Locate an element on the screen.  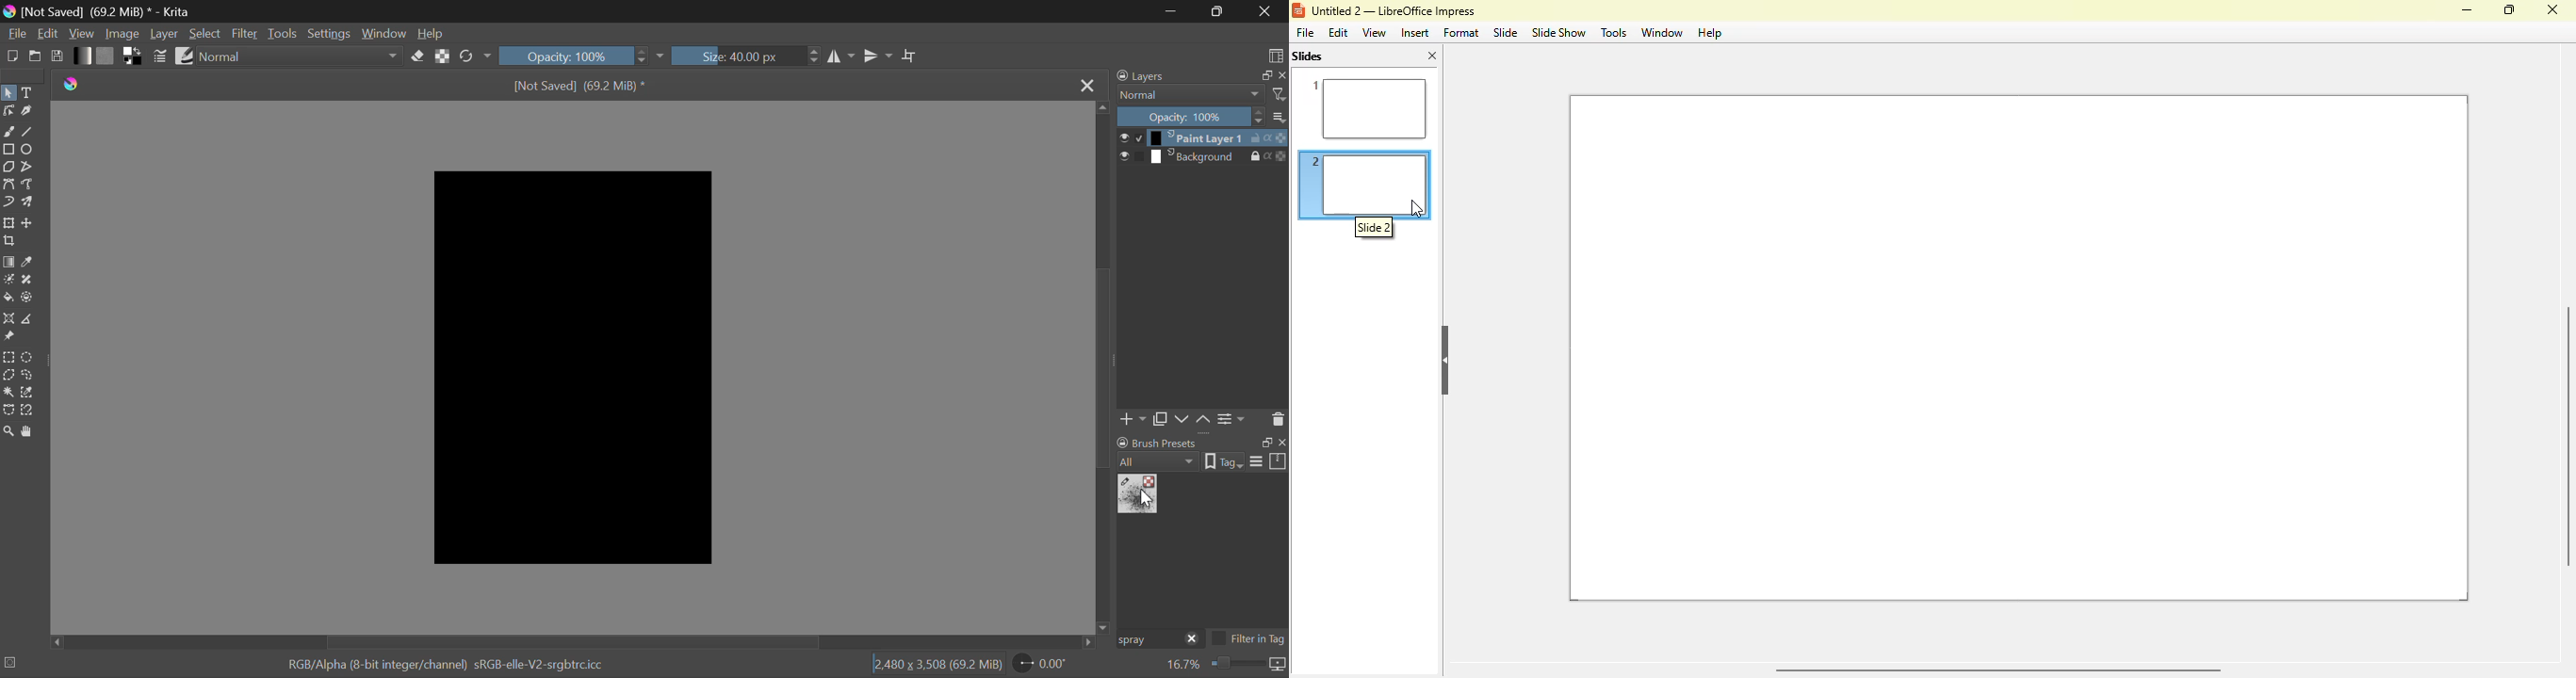
Brush Settings is located at coordinates (161, 58).